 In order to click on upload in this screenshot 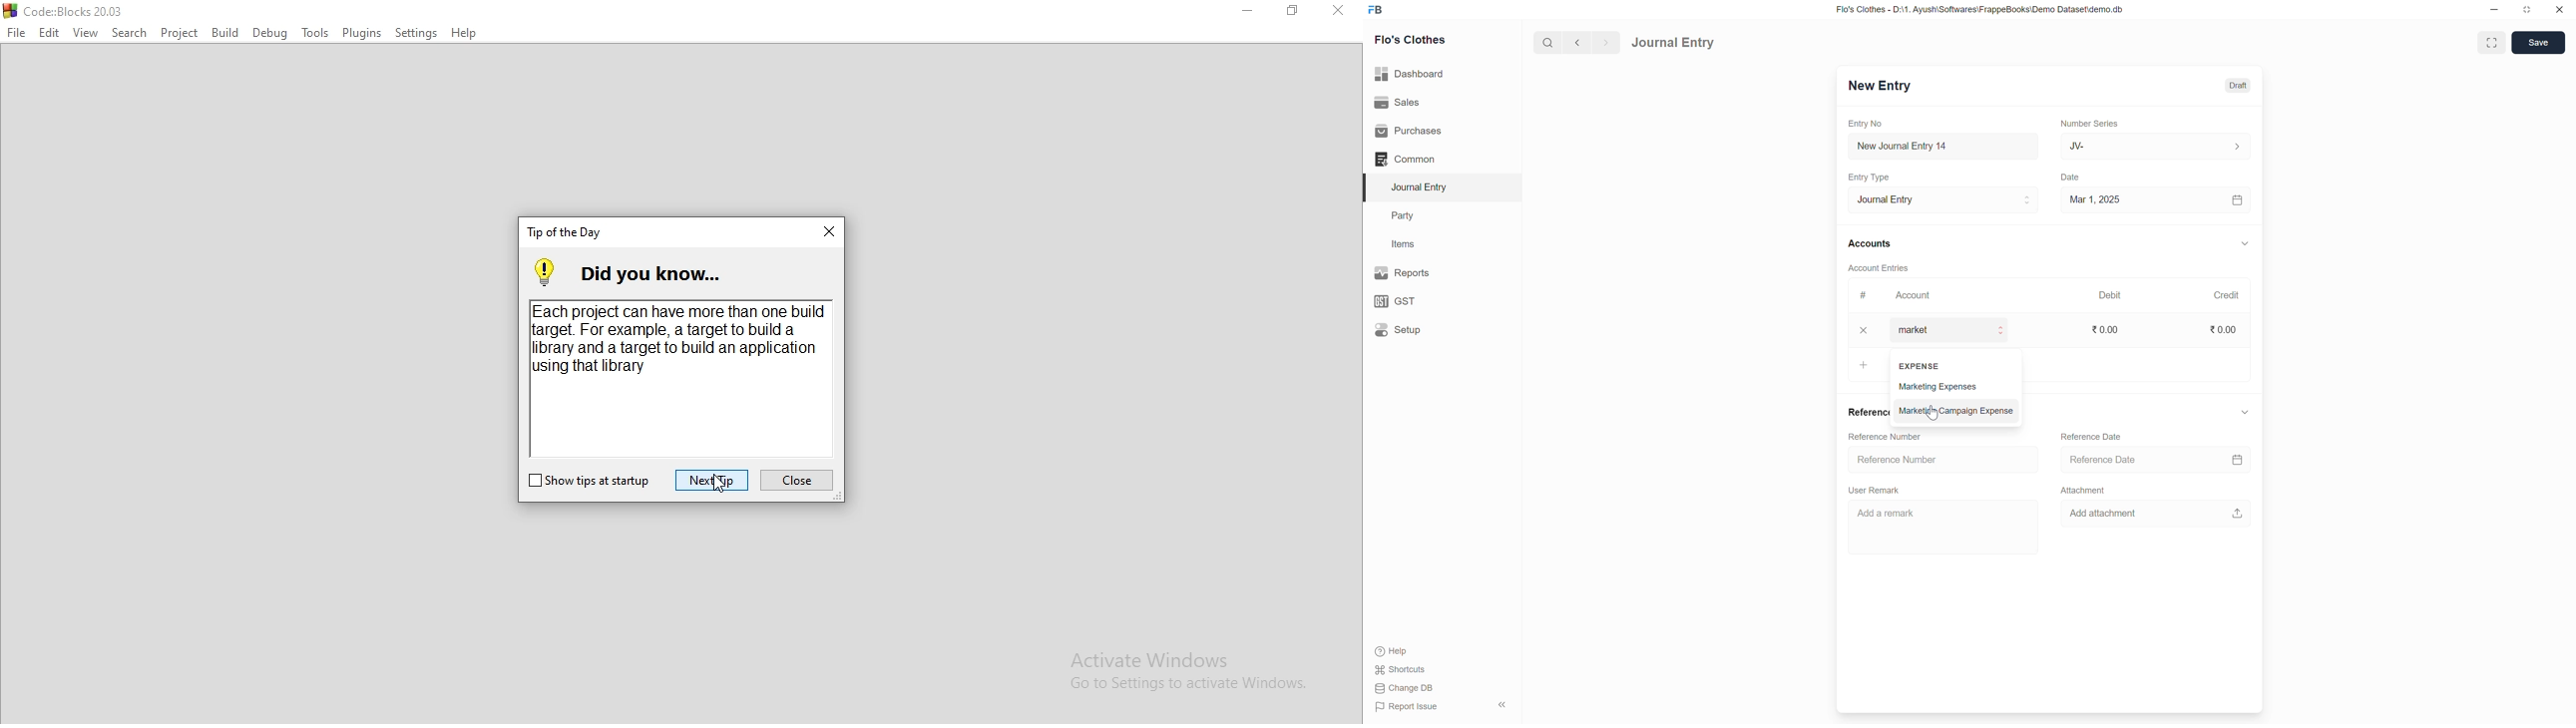, I will do `click(2238, 514)`.